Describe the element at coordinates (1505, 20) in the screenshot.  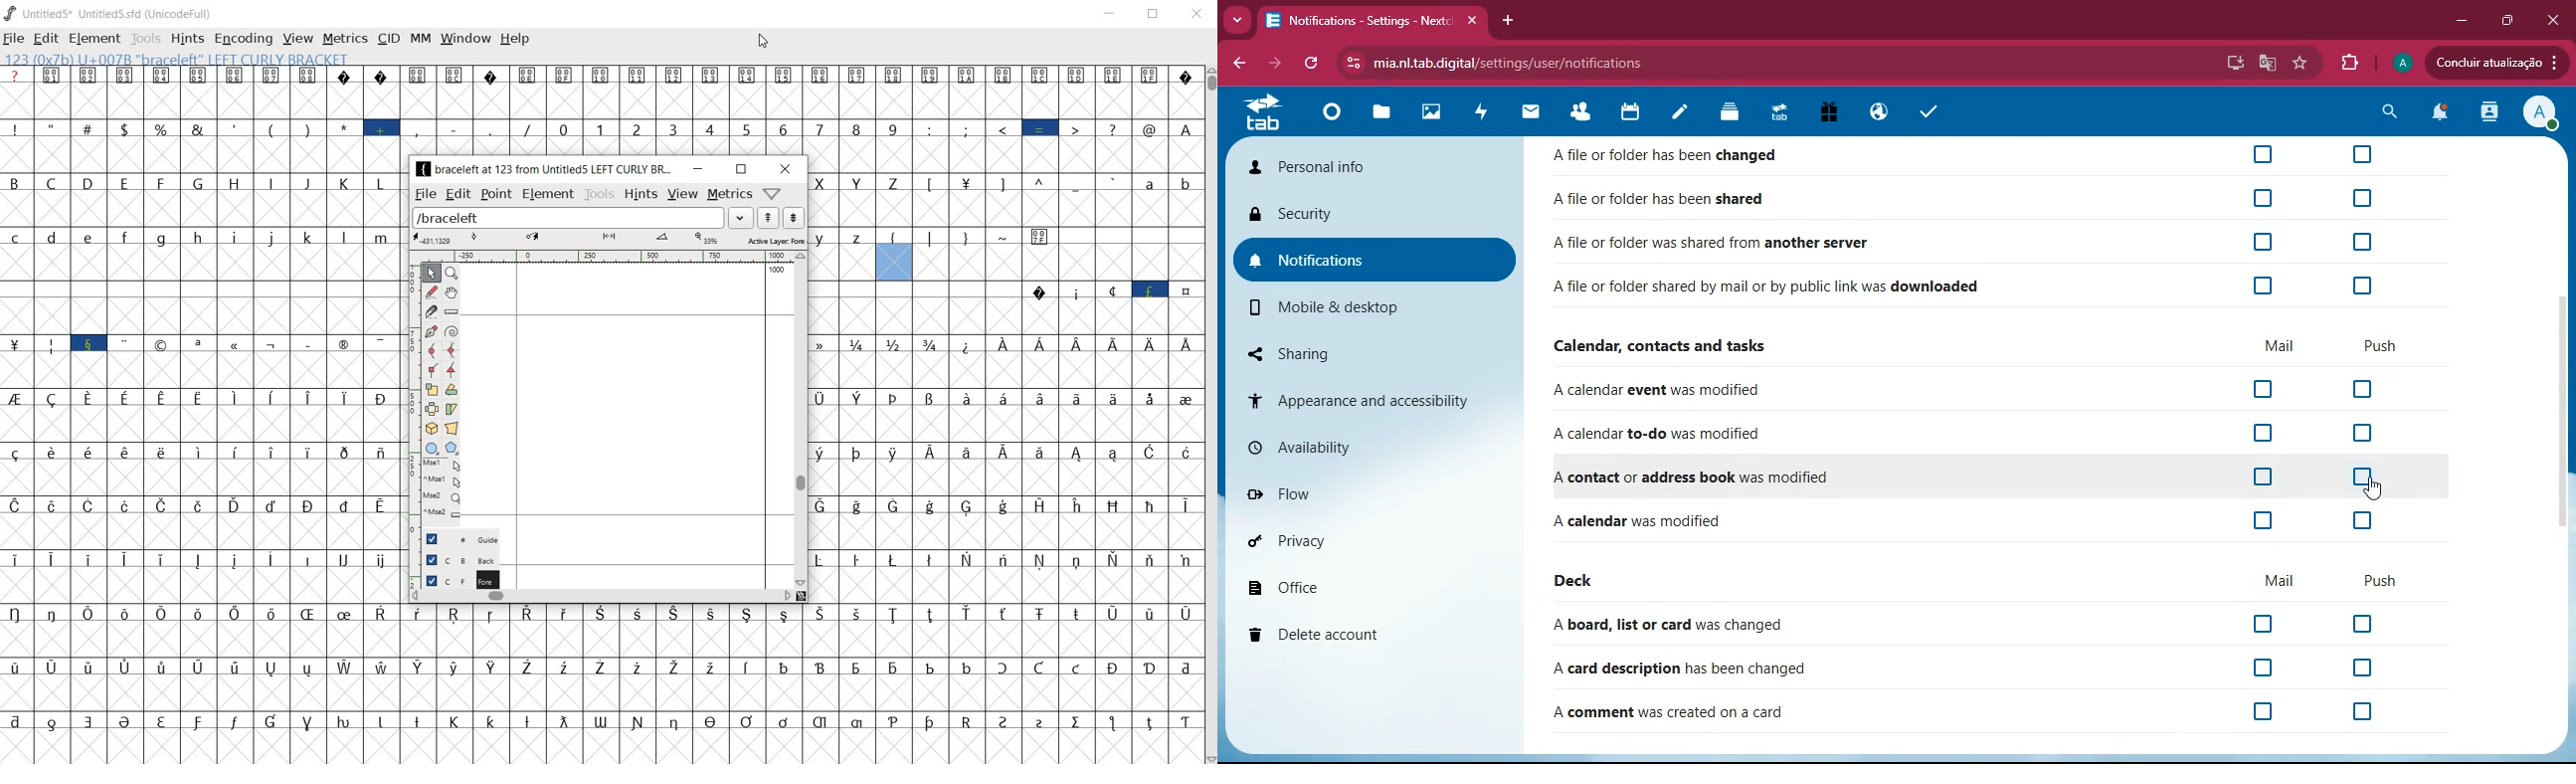
I see `add tab` at that location.